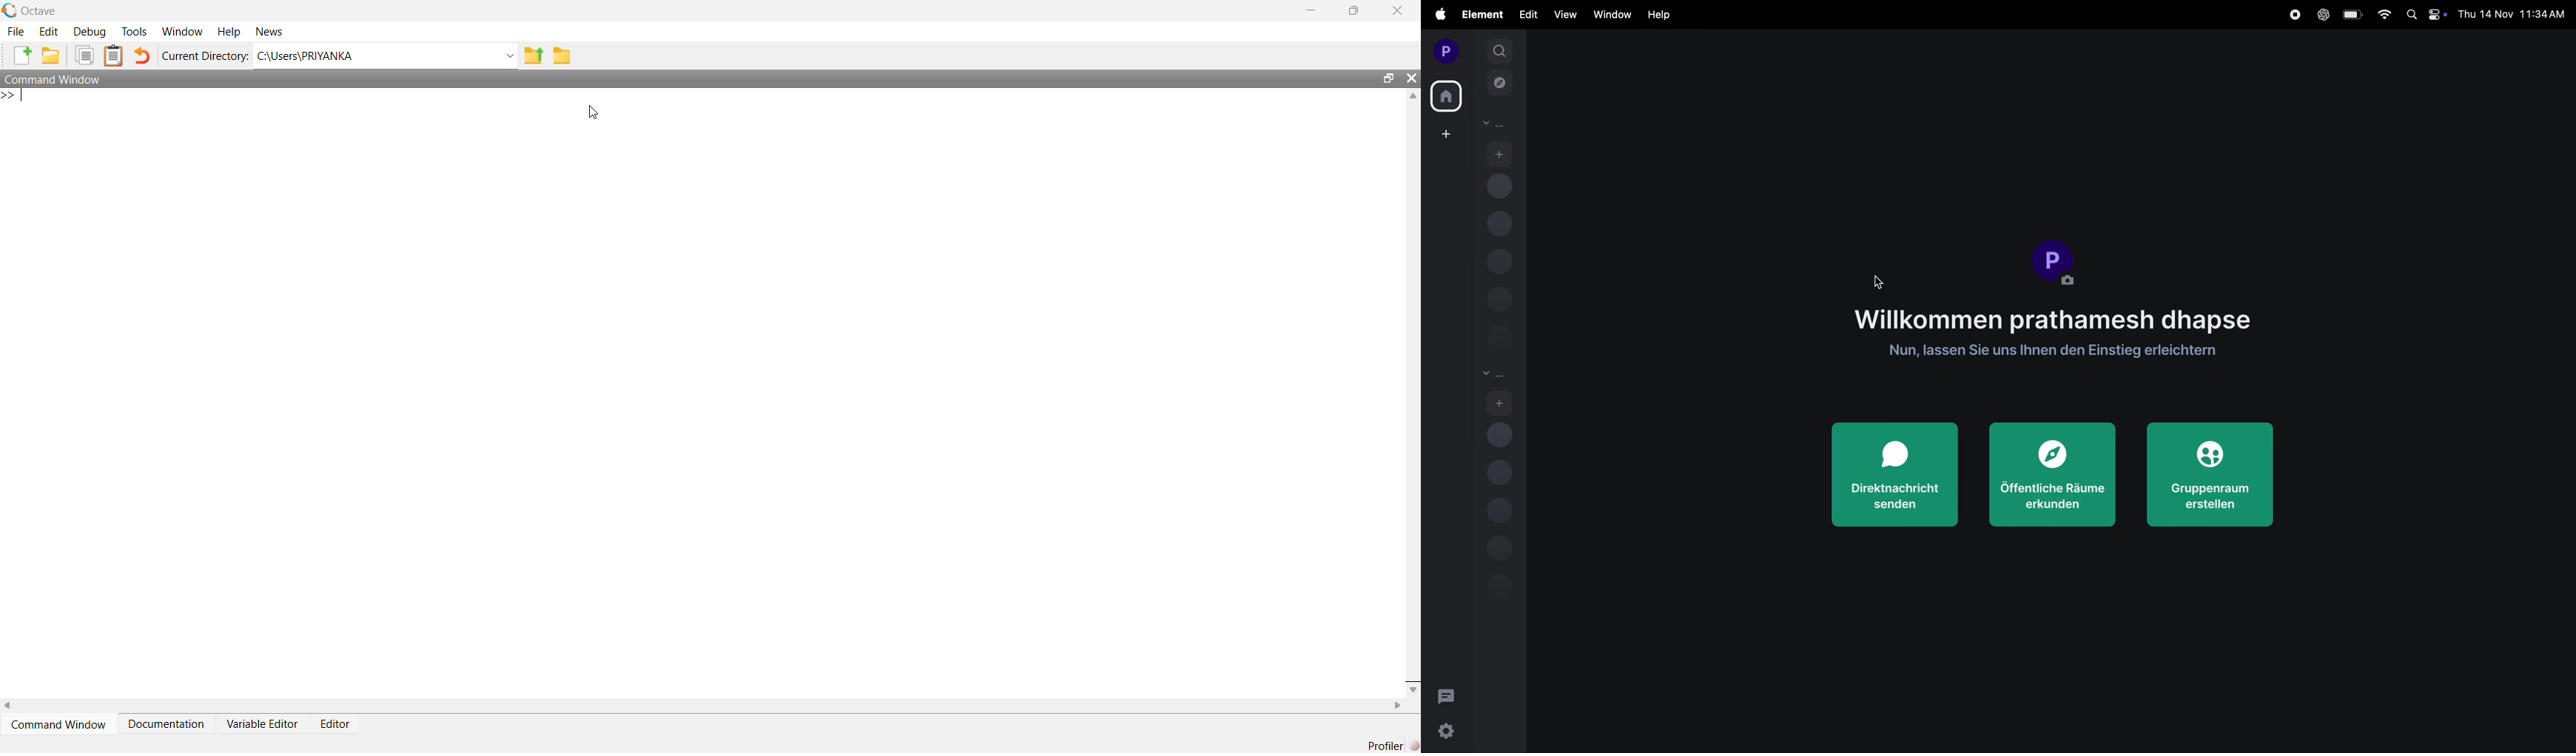 The width and height of the screenshot is (2576, 756). I want to click on chatgpt, so click(2322, 15).